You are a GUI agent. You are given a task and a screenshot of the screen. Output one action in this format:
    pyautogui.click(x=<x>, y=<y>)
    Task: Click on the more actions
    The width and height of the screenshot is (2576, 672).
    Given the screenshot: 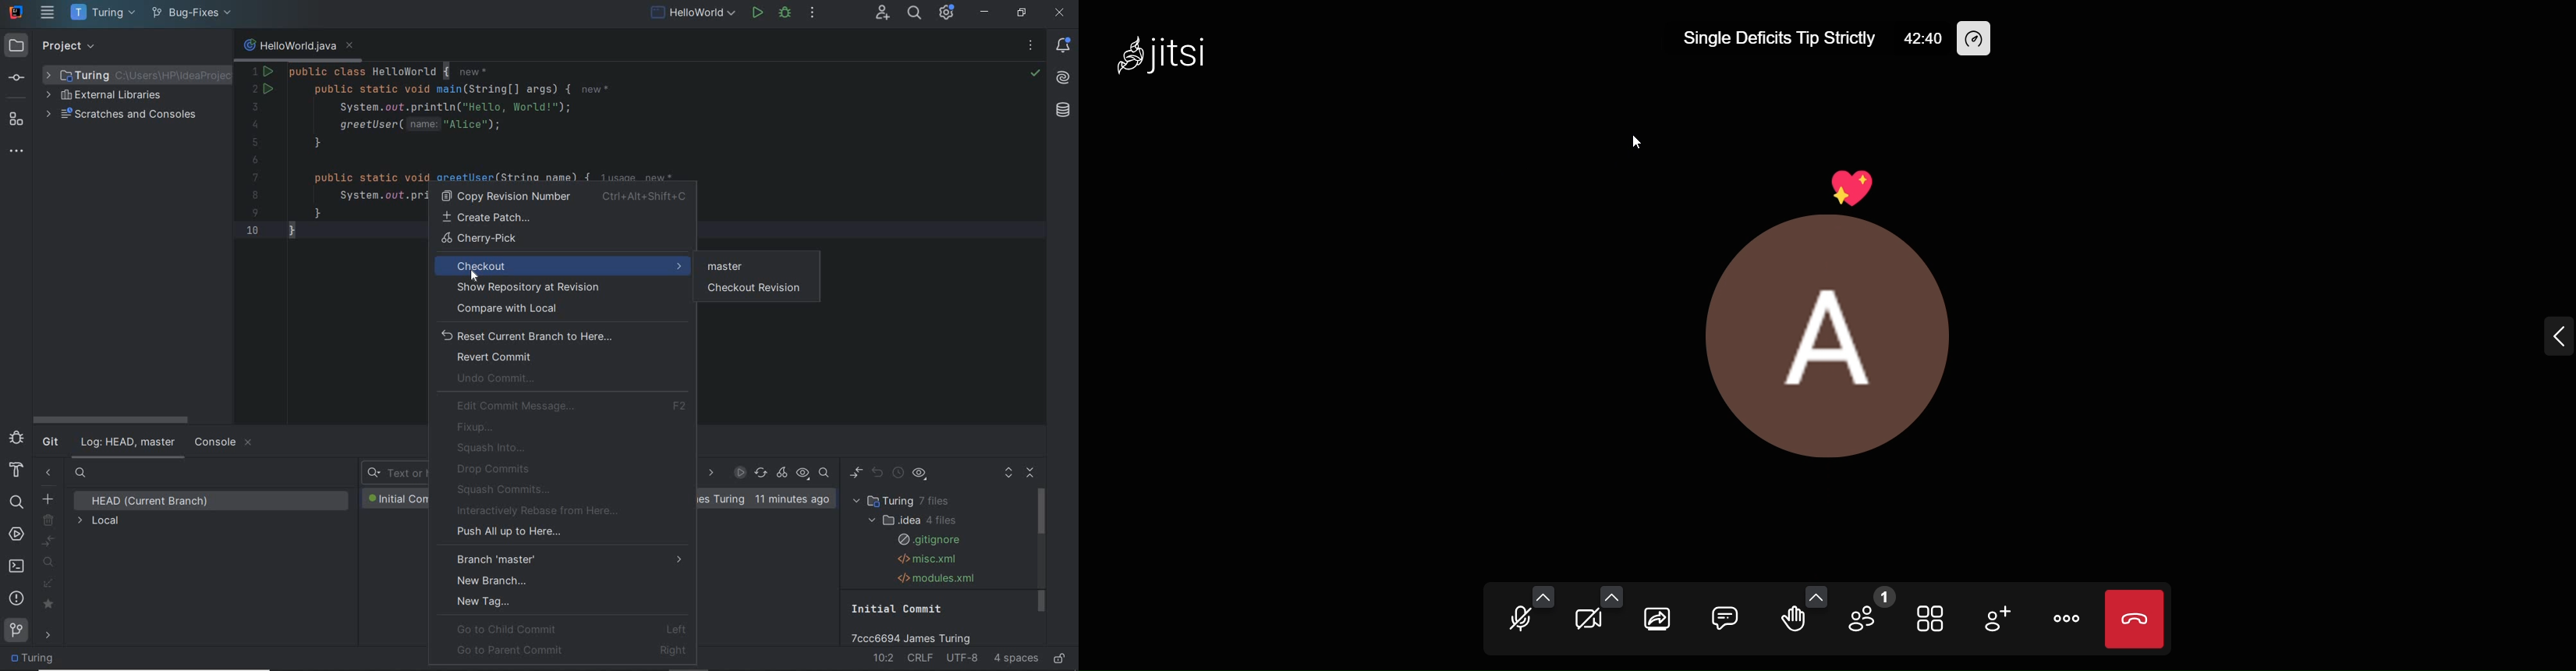 What is the action you would take?
    pyautogui.click(x=2066, y=620)
    